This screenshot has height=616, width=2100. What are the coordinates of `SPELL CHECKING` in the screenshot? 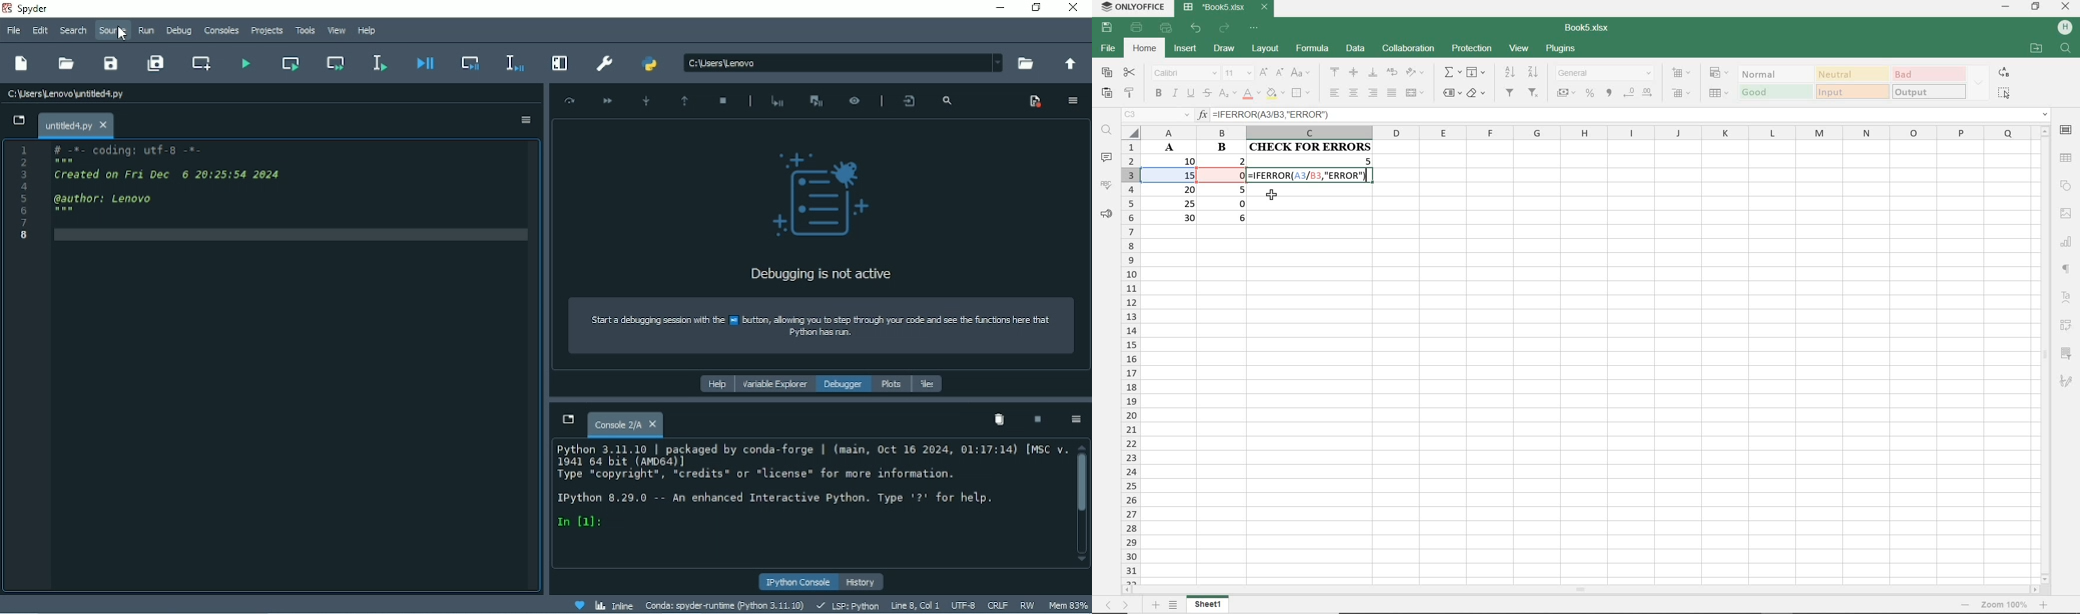 It's located at (1106, 183).